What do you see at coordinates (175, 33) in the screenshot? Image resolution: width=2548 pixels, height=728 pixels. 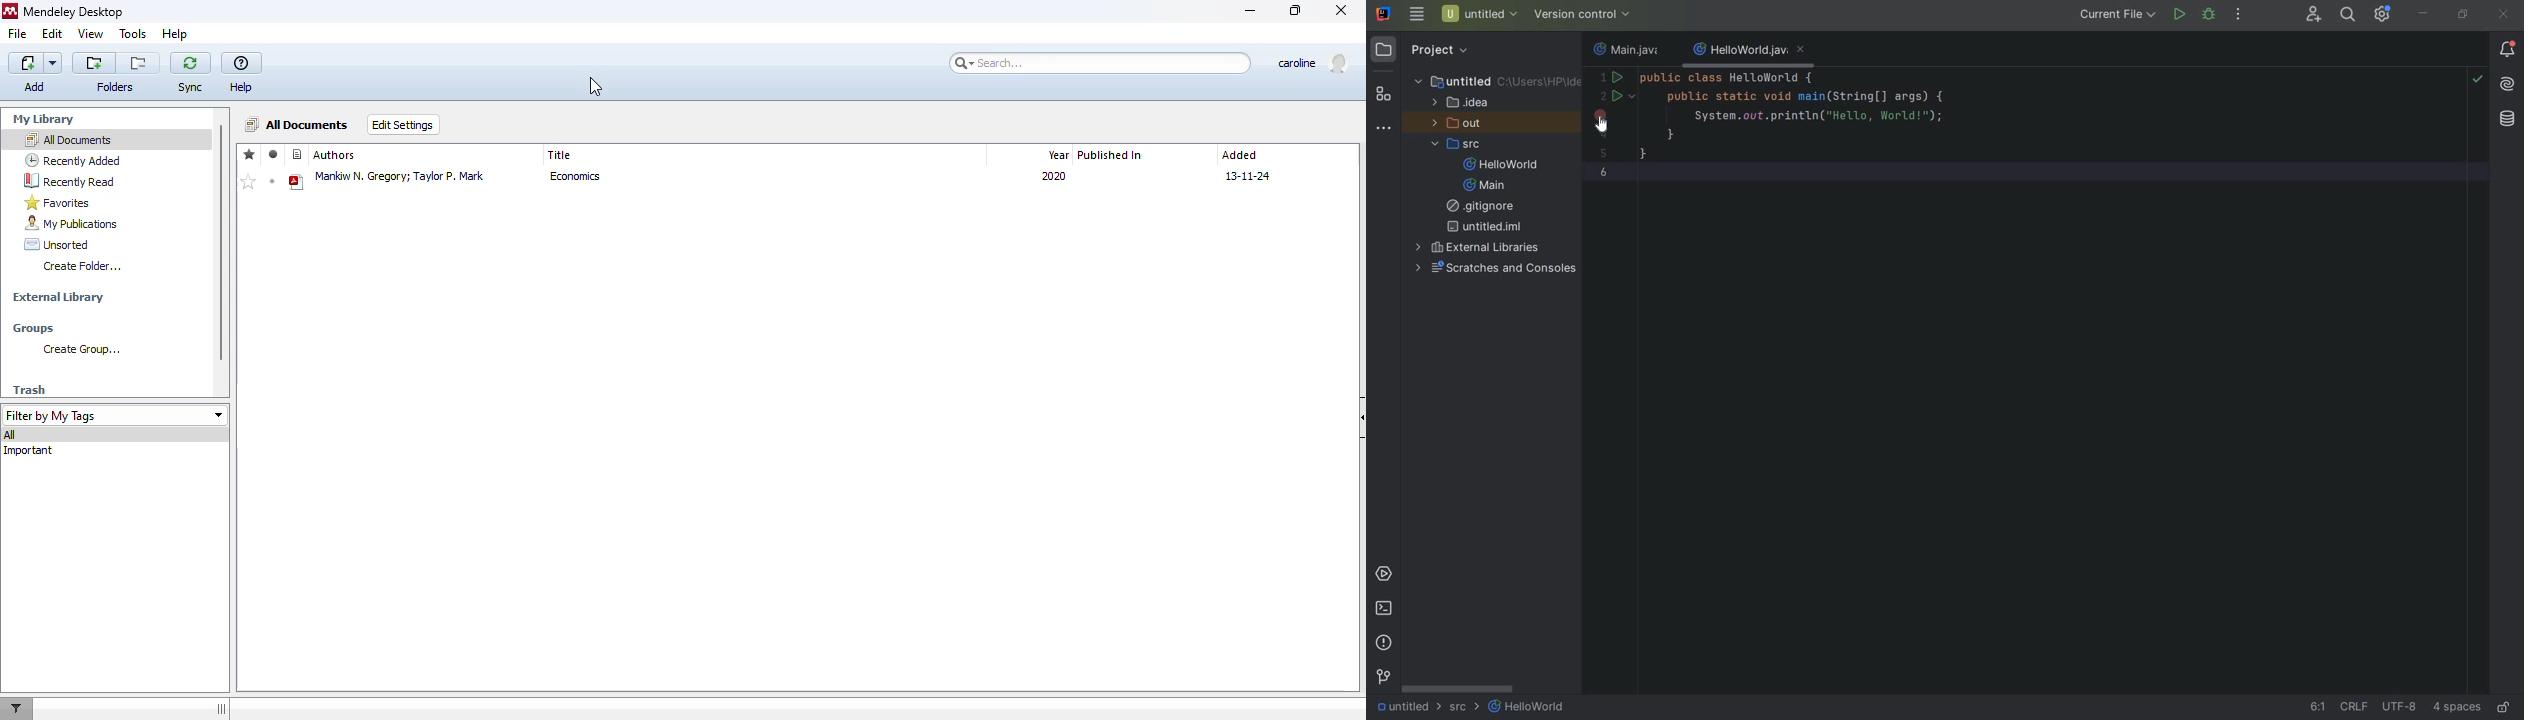 I see `help` at bounding box center [175, 33].